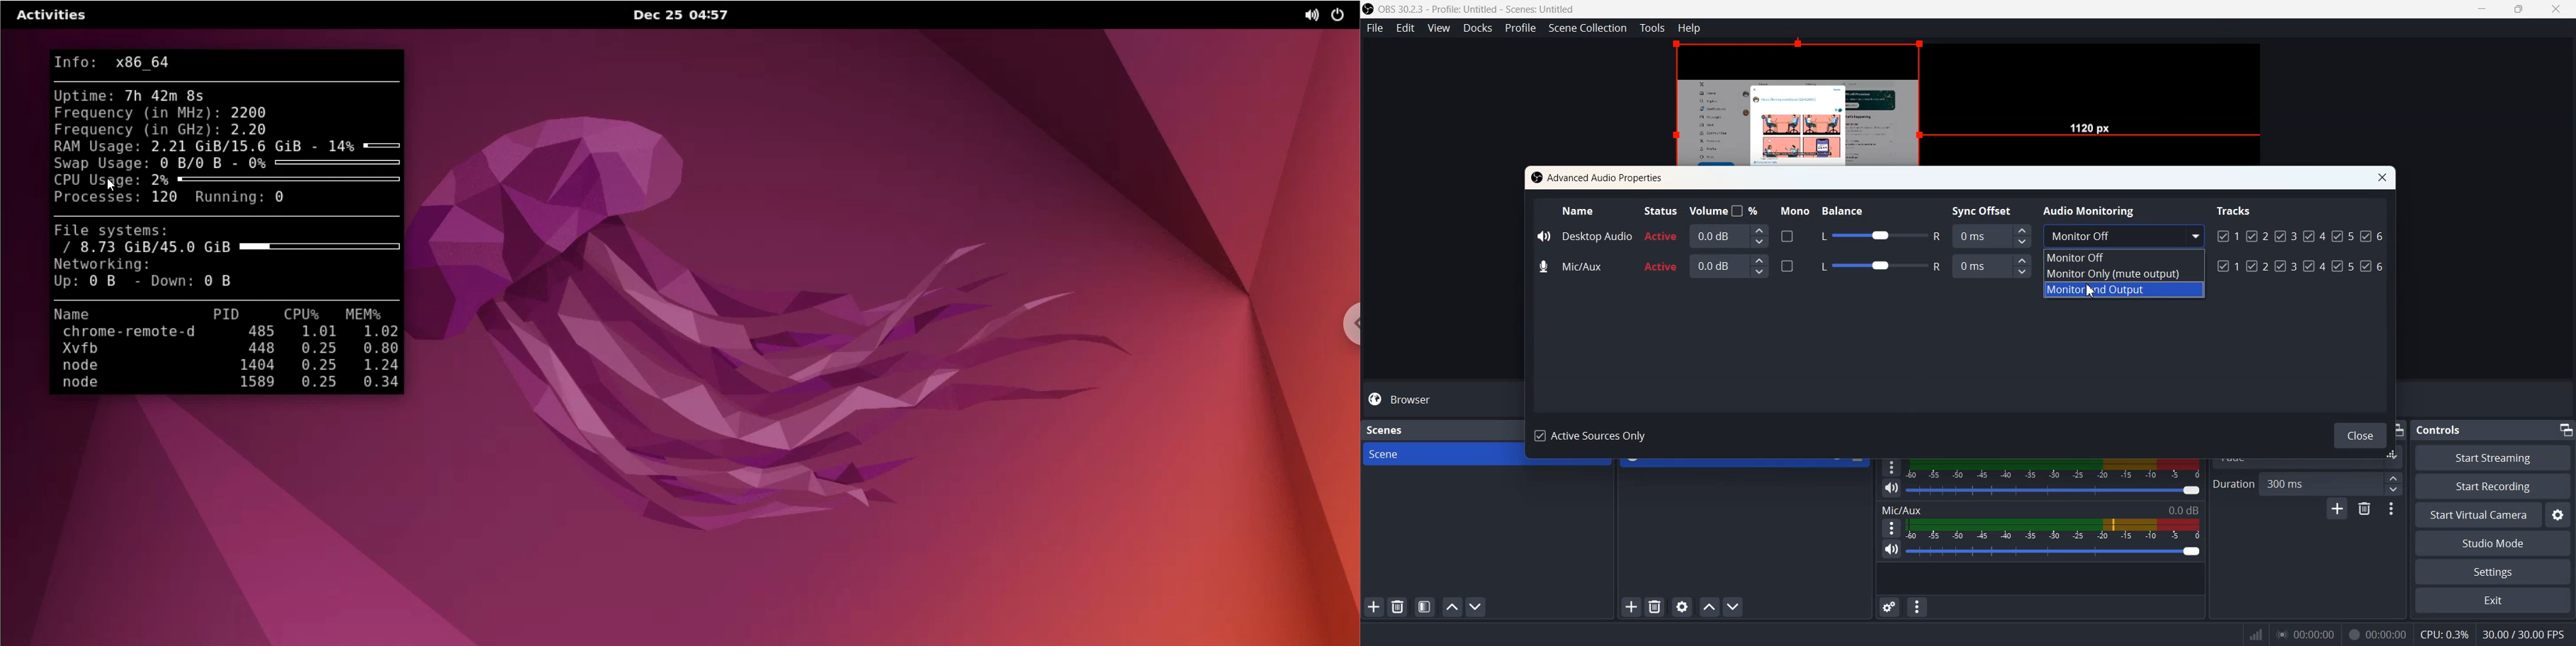 The image size is (2576, 672). Describe the element at coordinates (1690, 27) in the screenshot. I see `Help` at that location.